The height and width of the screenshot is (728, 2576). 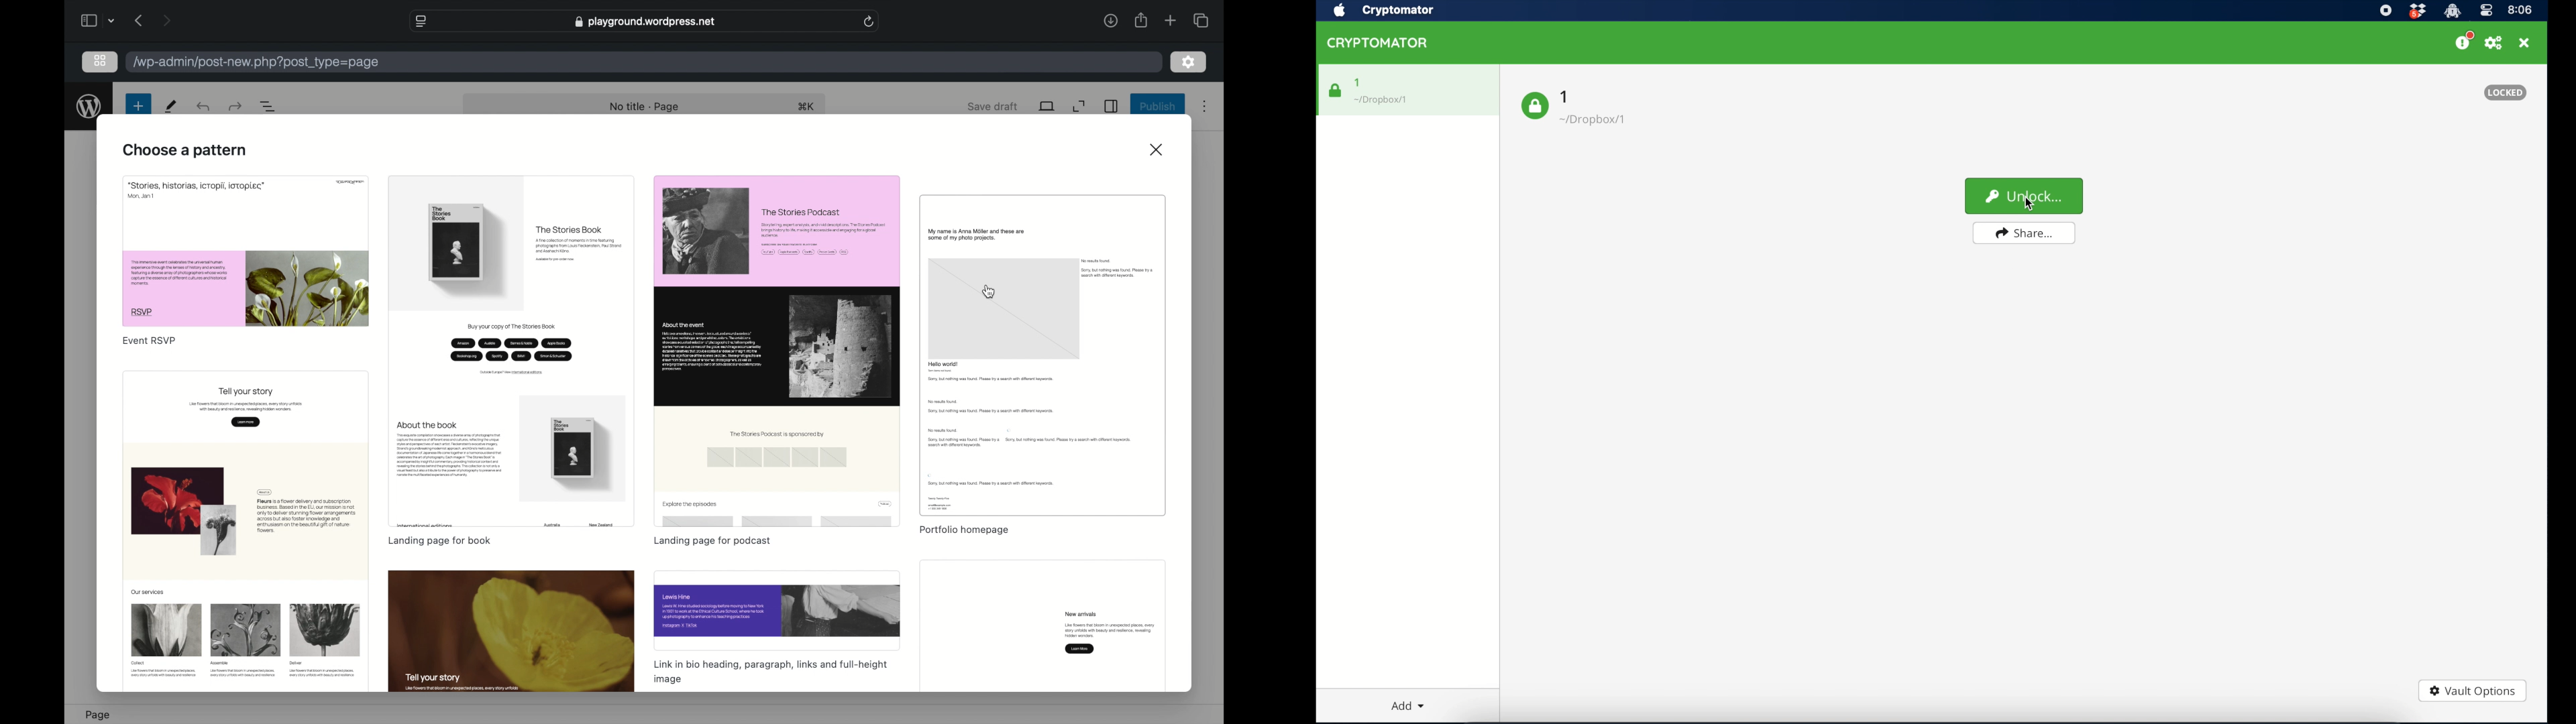 What do you see at coordinates (806, 107) in the screenshot?
I see `shortcut` at bounding box center [806, 107].